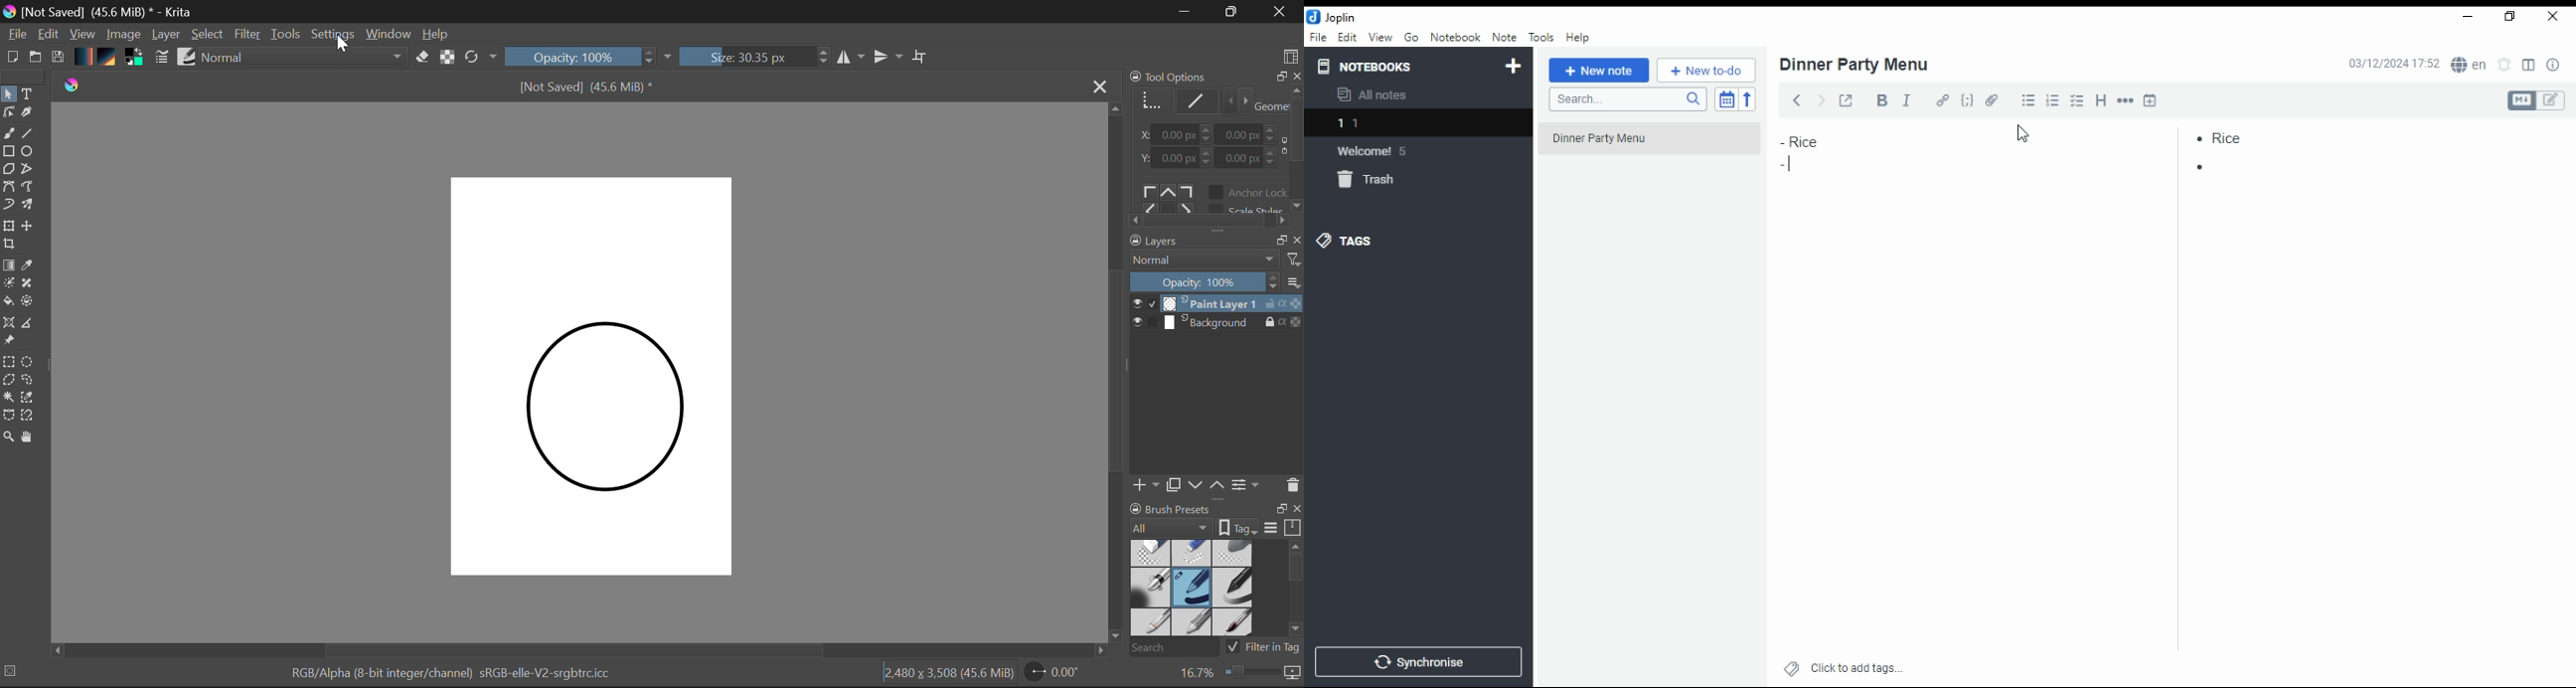 The width and height of the screenshot is (2576, 700). What do you see at coordinates (1655, 145) in the screenshot?
I see `dinner party menu` at bounding box center [1655, 145].